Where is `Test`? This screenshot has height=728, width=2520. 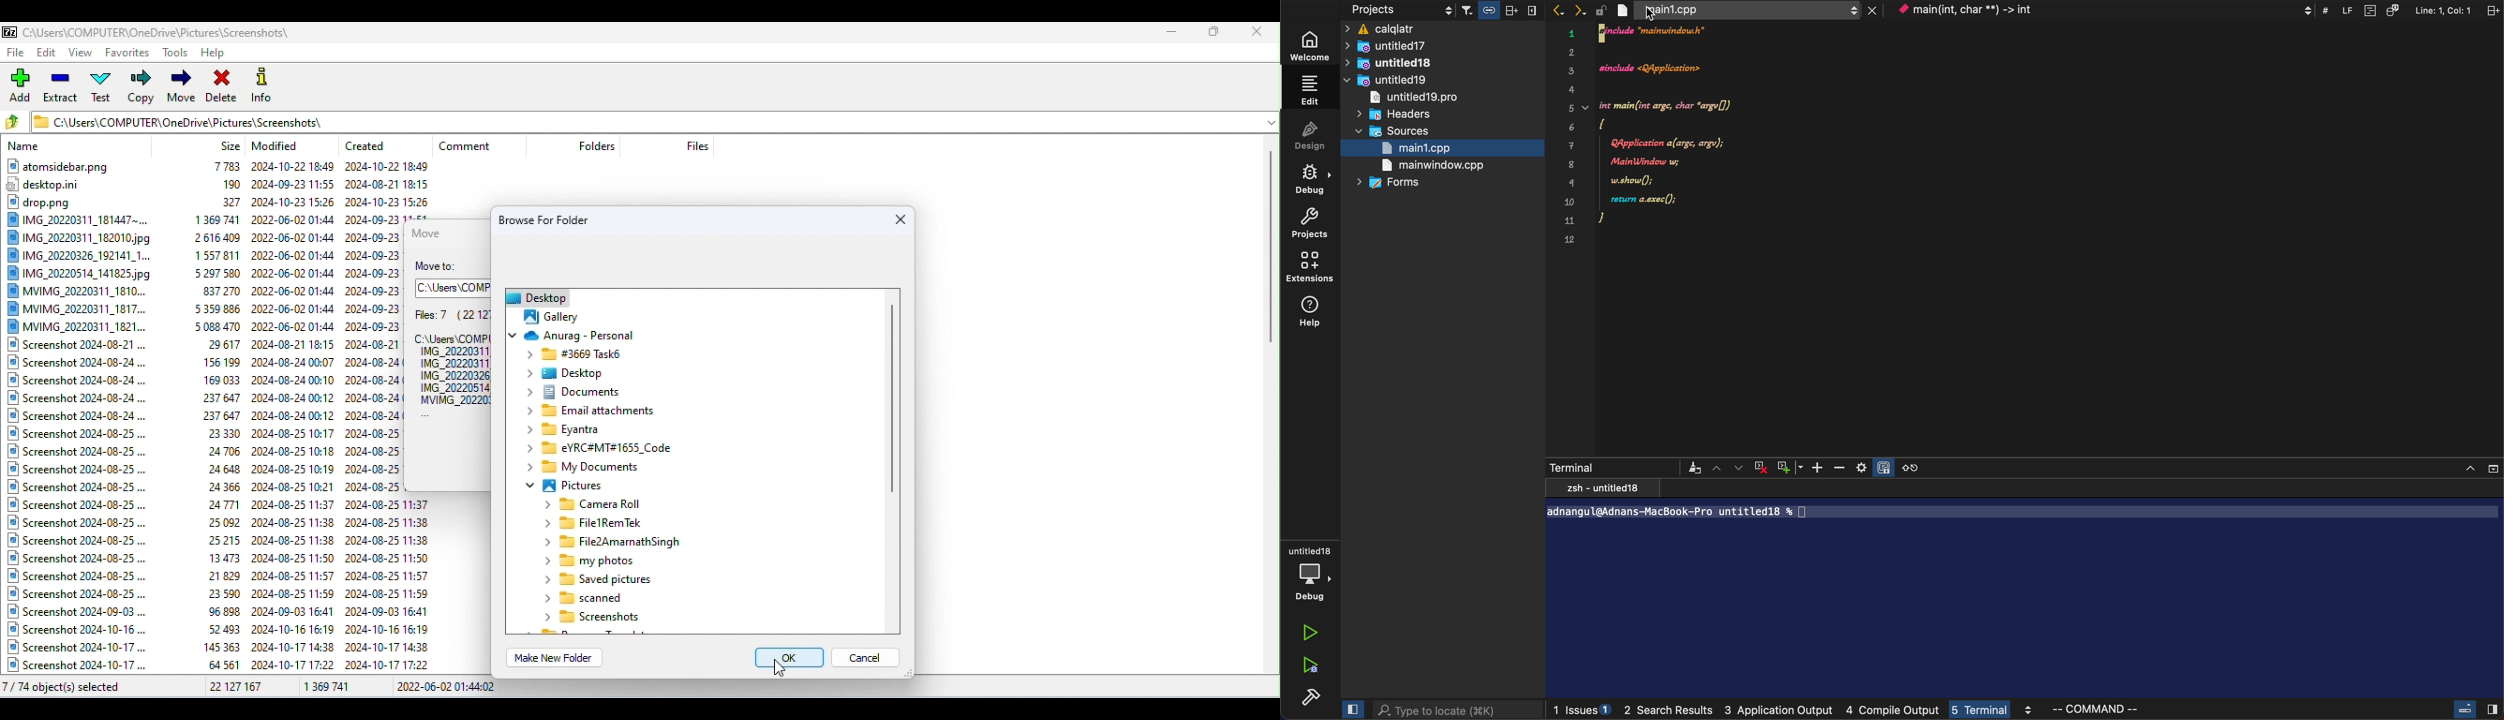 Test is located at coordinates (105, 89).